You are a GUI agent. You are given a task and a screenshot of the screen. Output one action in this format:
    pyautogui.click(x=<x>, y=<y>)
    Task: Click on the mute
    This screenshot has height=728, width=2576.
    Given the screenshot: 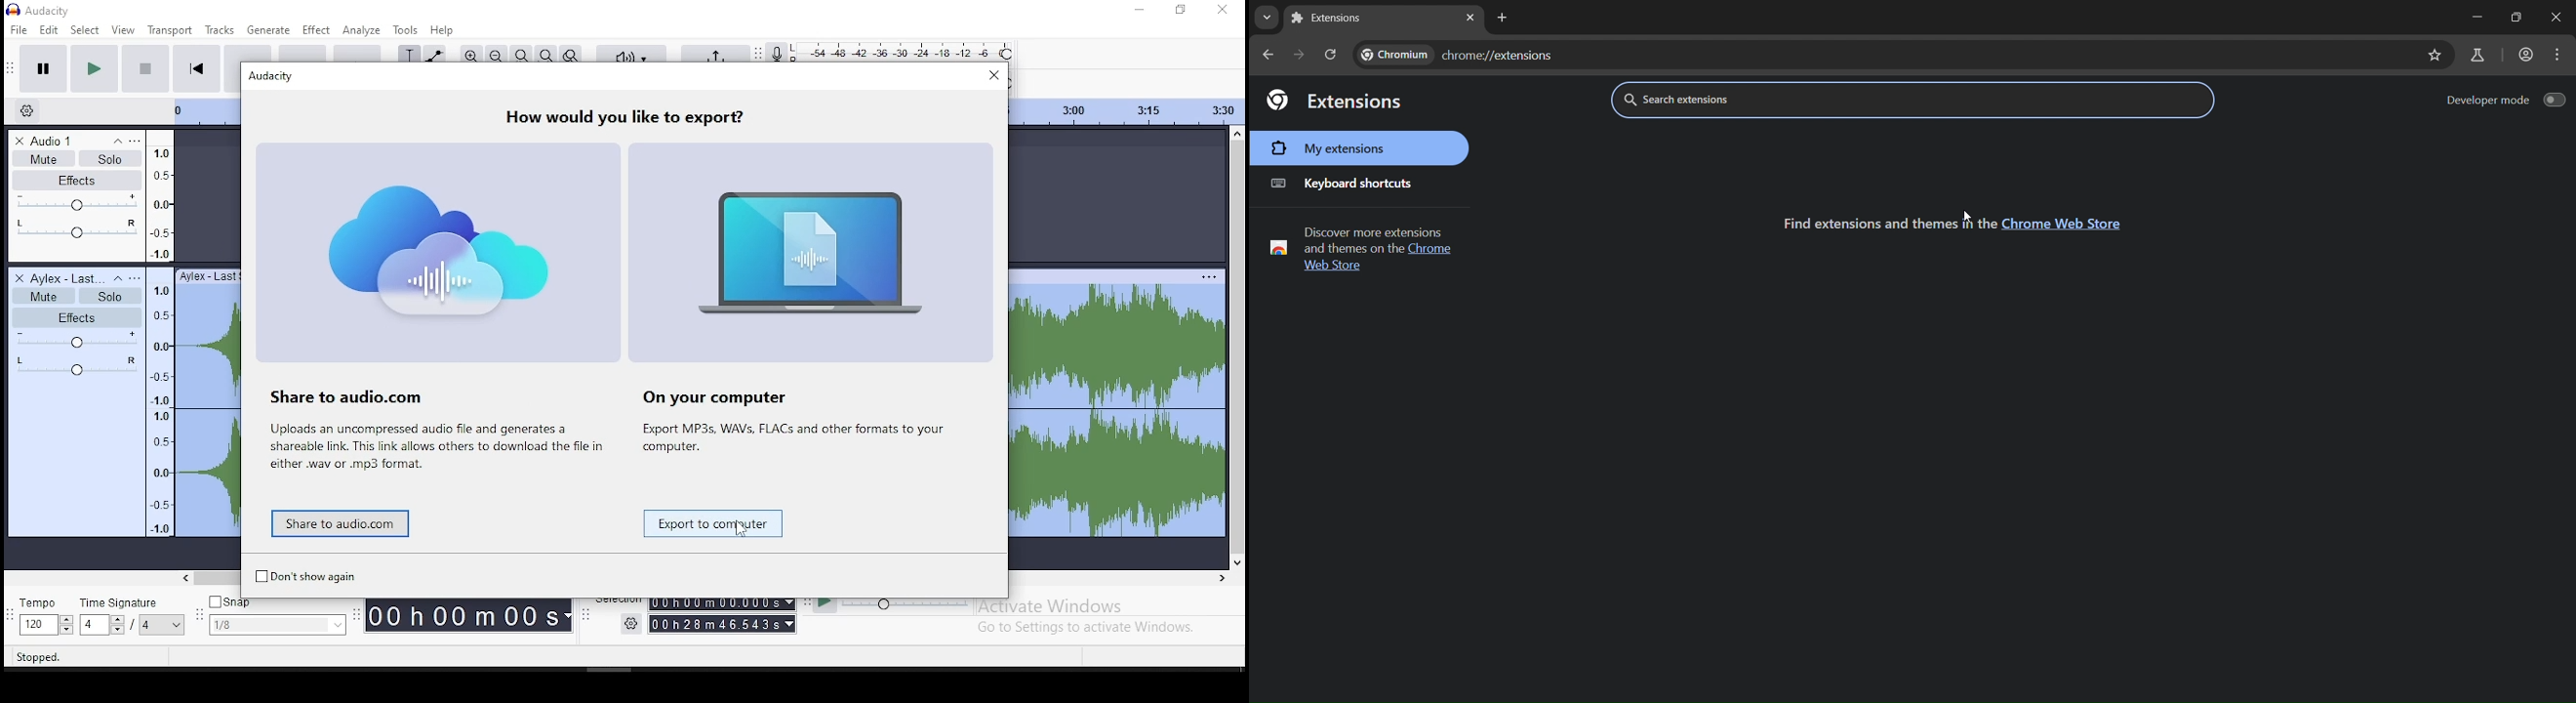 What is the action you would take?
    pyautogui.click(x=43, y=157)
    